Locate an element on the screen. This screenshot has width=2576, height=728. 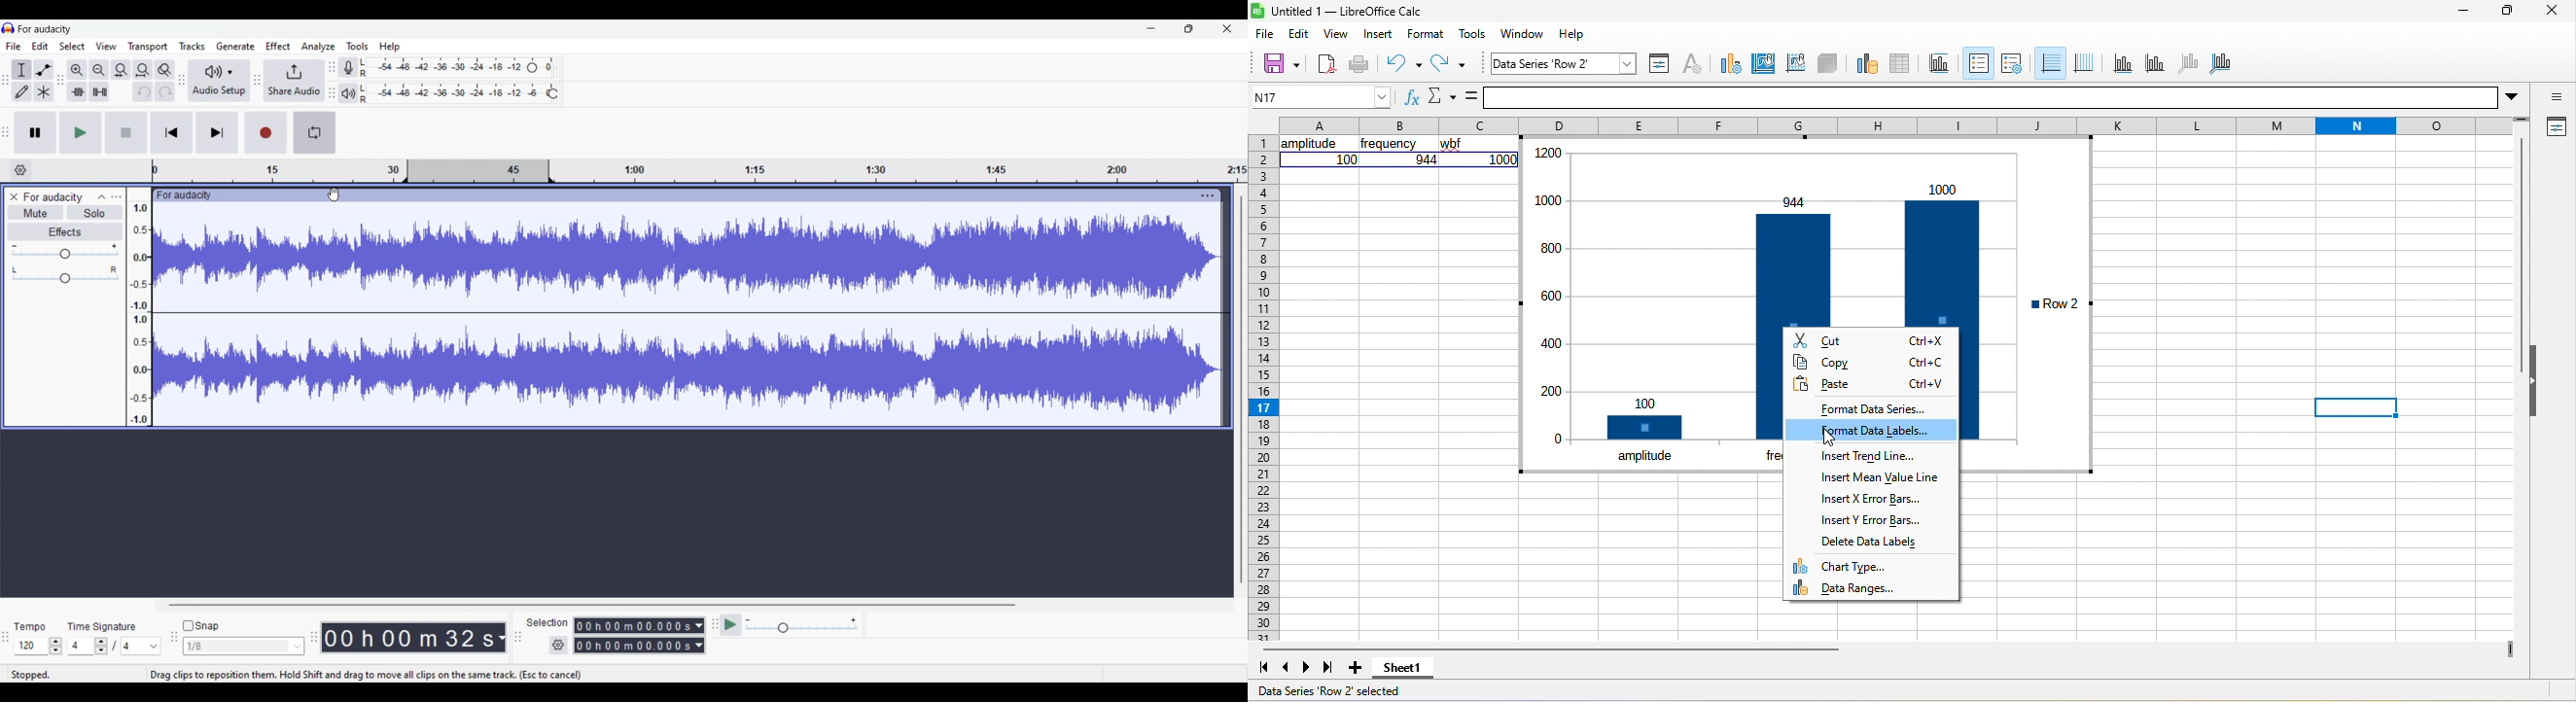
N17 is located at coordinates (1317, 94).